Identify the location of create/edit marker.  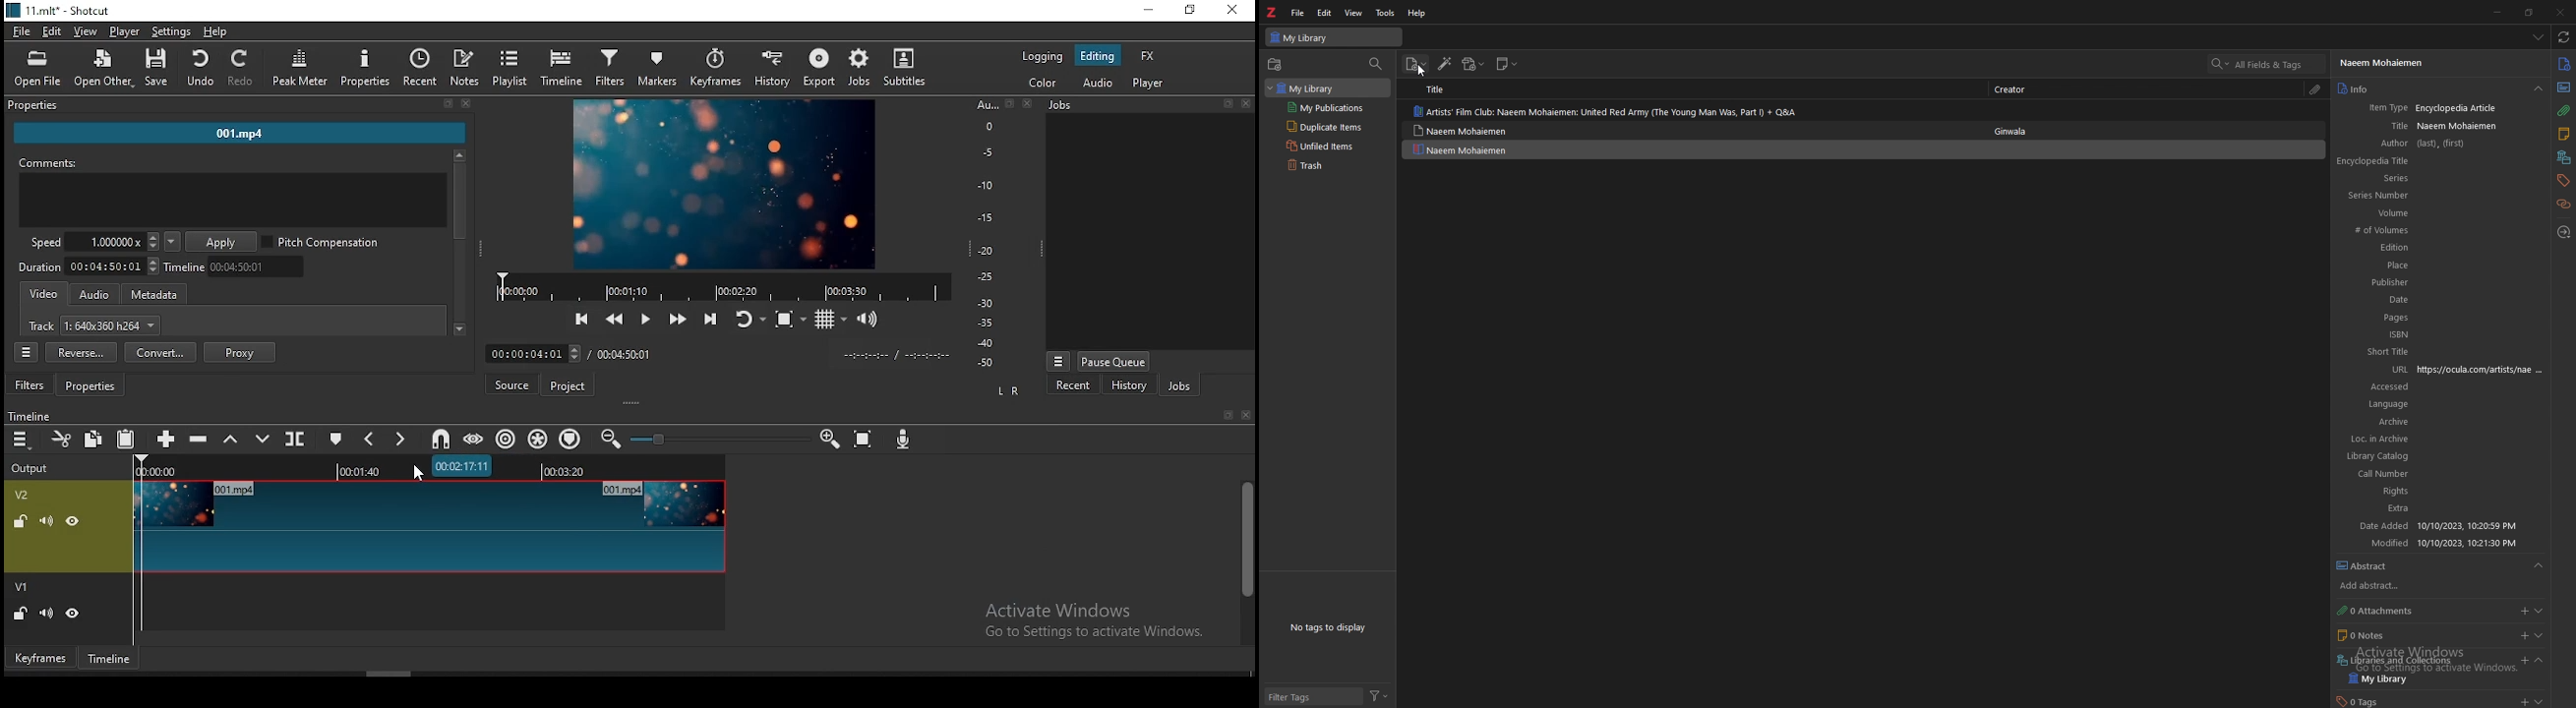
(337, 437).